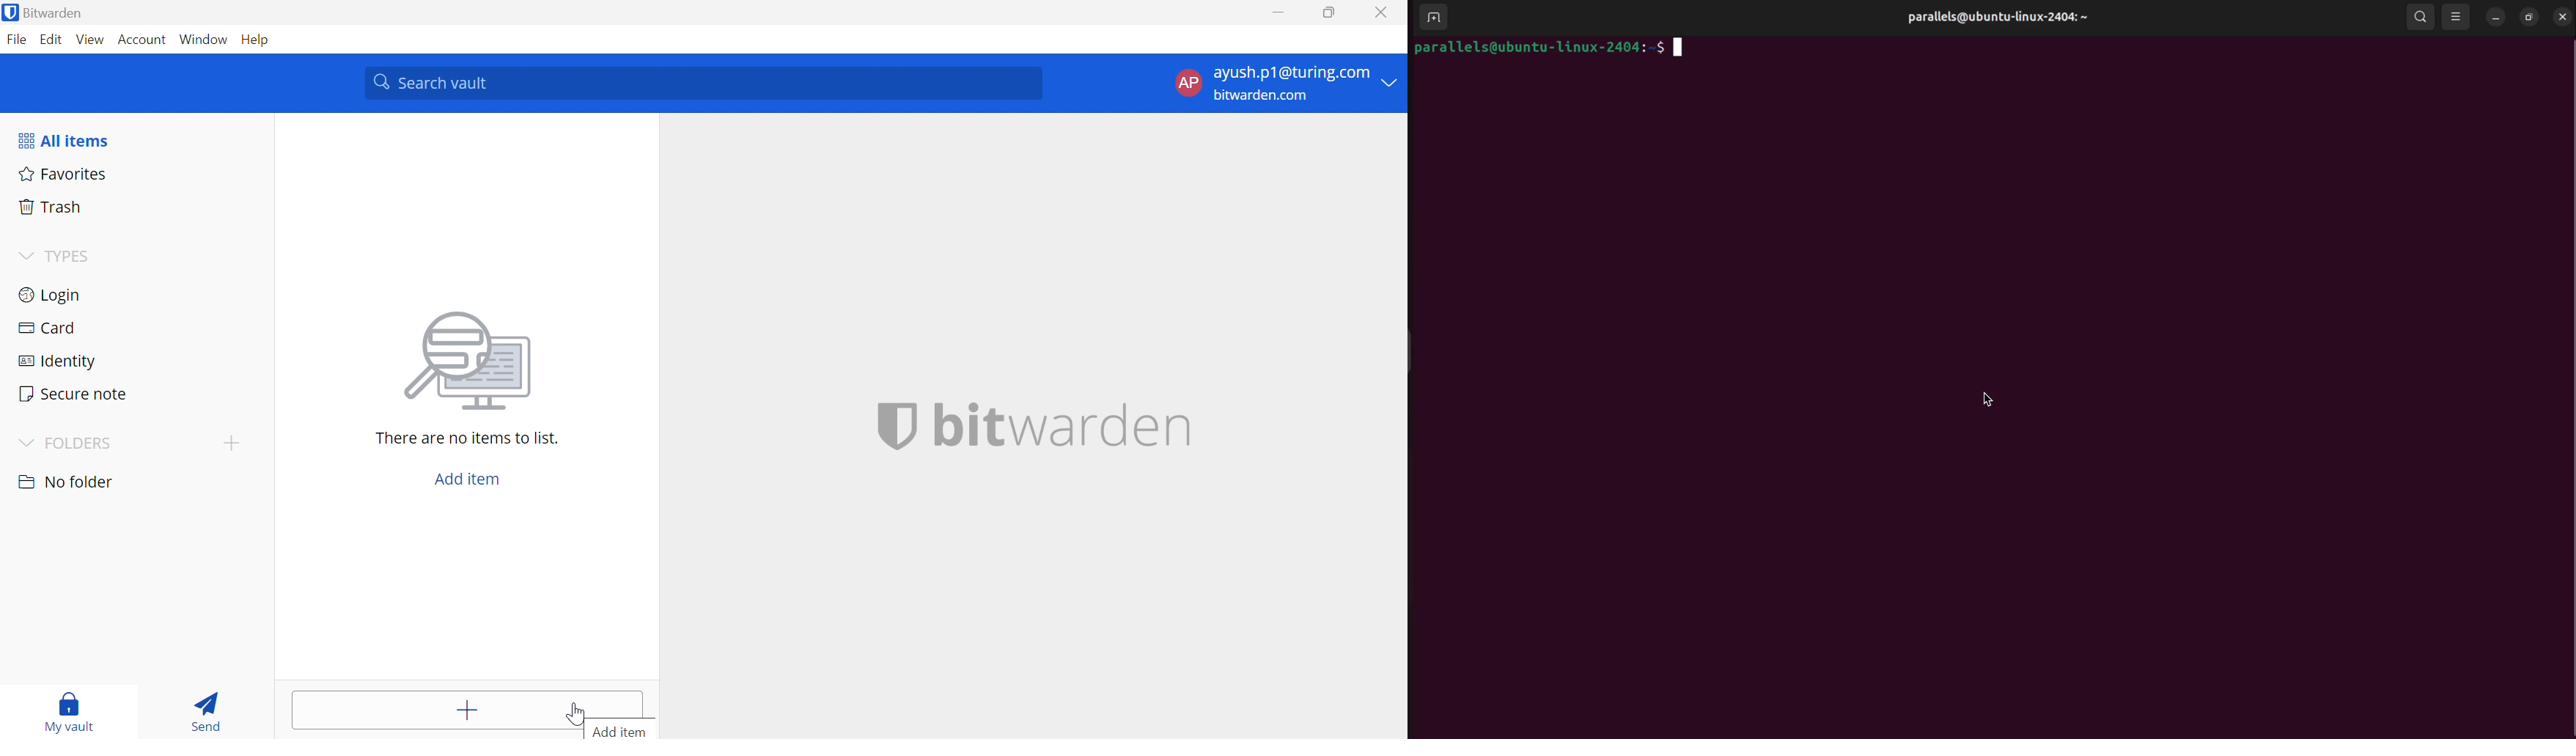  What do you see at coordinates (702, 83) in the screenshot?
I see `Search vault` at bounding box center [702, 83].